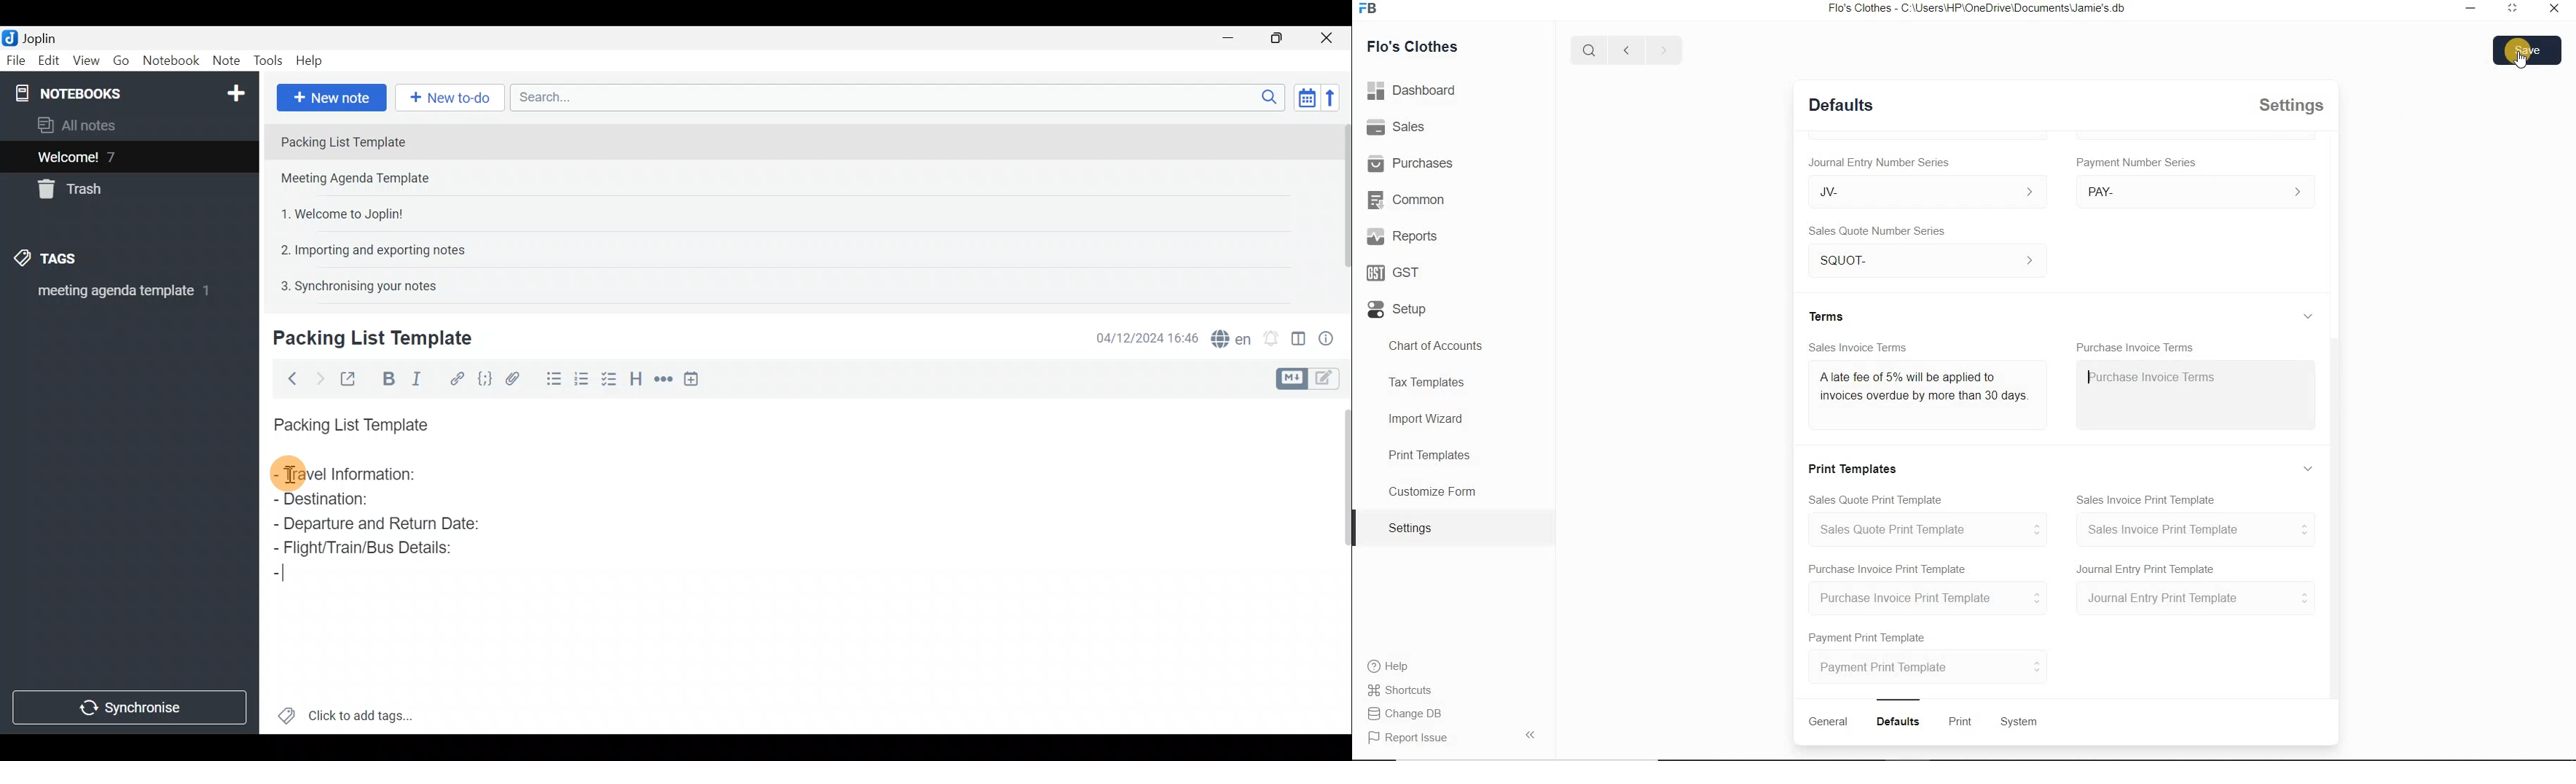 The height and width of the screenshot is (784, 2576). What do you see at coordinates (290, 578) in the screenshot?
I see `Cursor` at bounding box center [290, 578].